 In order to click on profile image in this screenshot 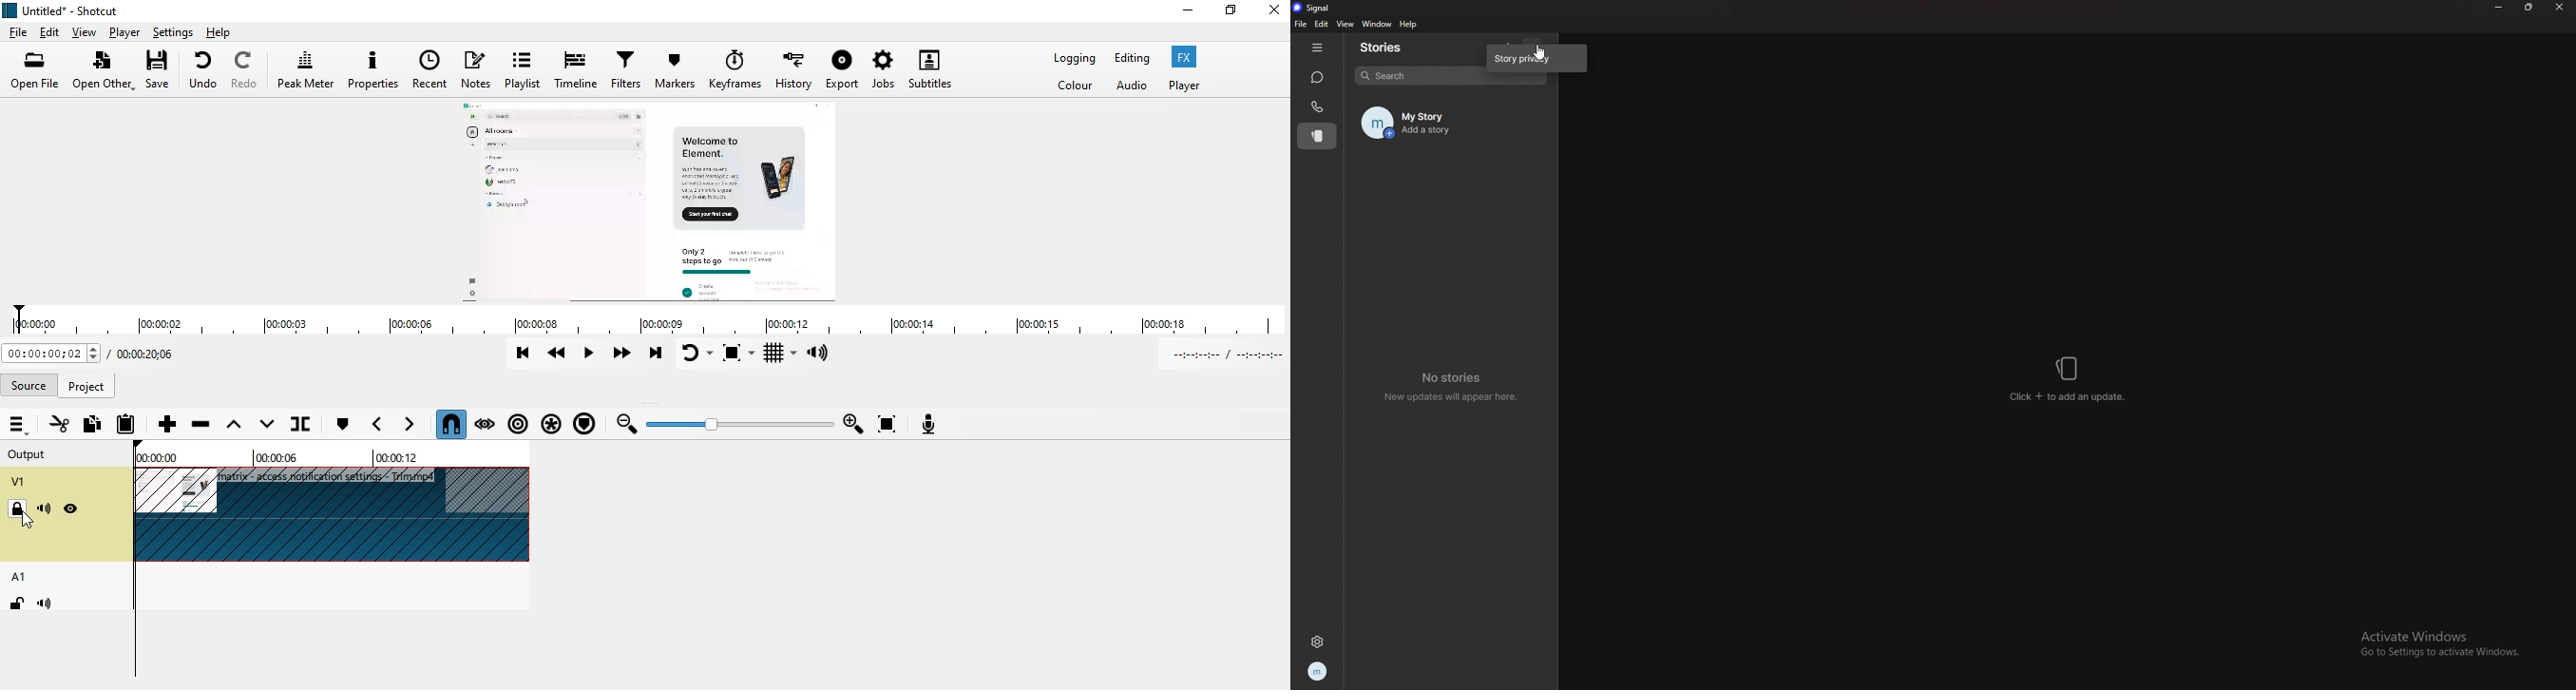, I will do `click(1372, 122)`.